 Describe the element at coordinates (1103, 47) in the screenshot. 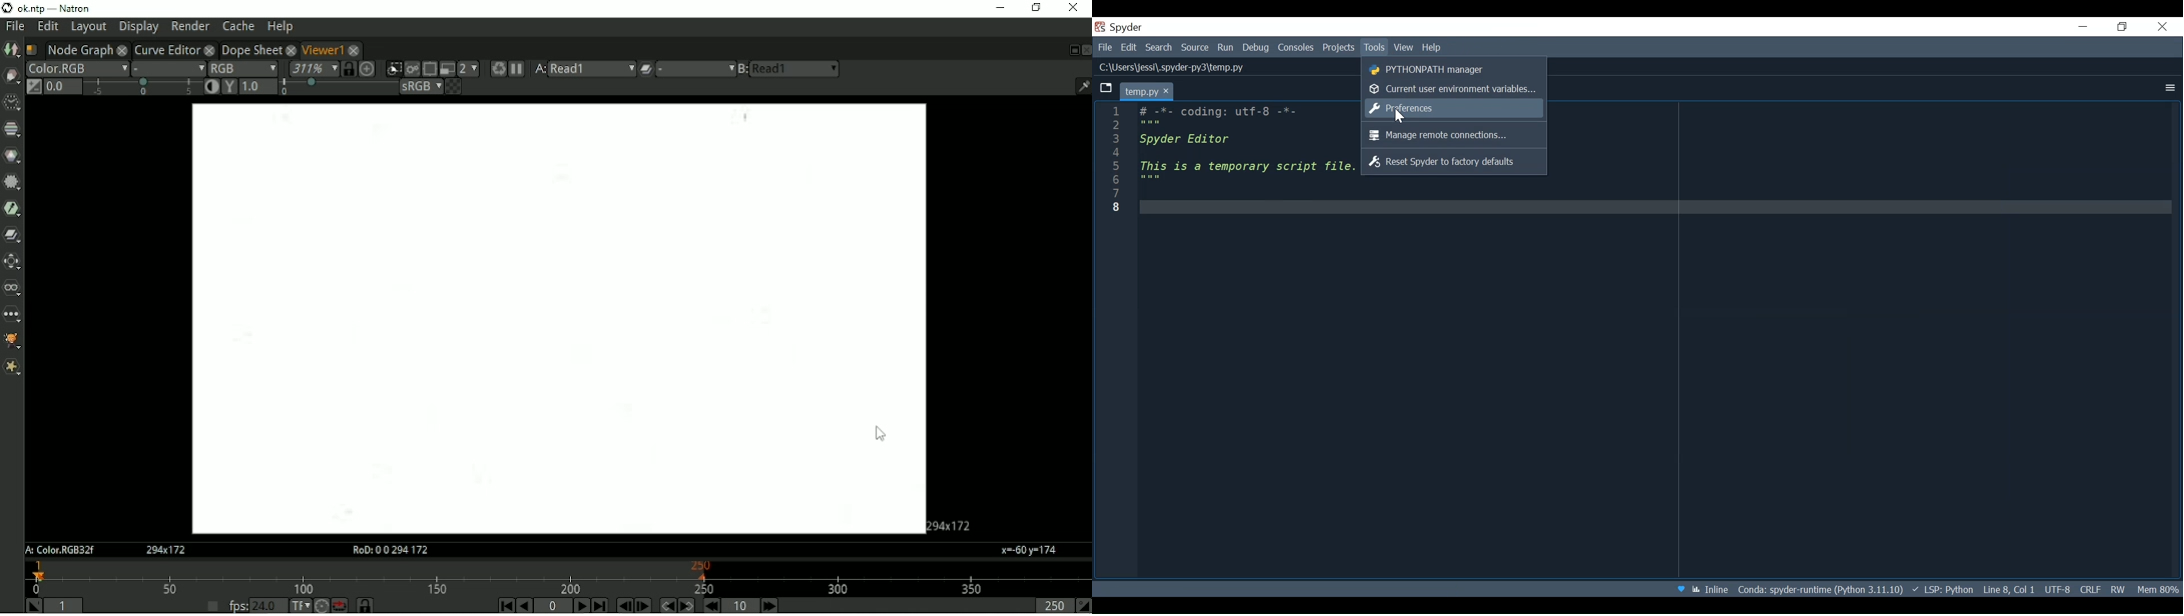

I see `File` at that location.